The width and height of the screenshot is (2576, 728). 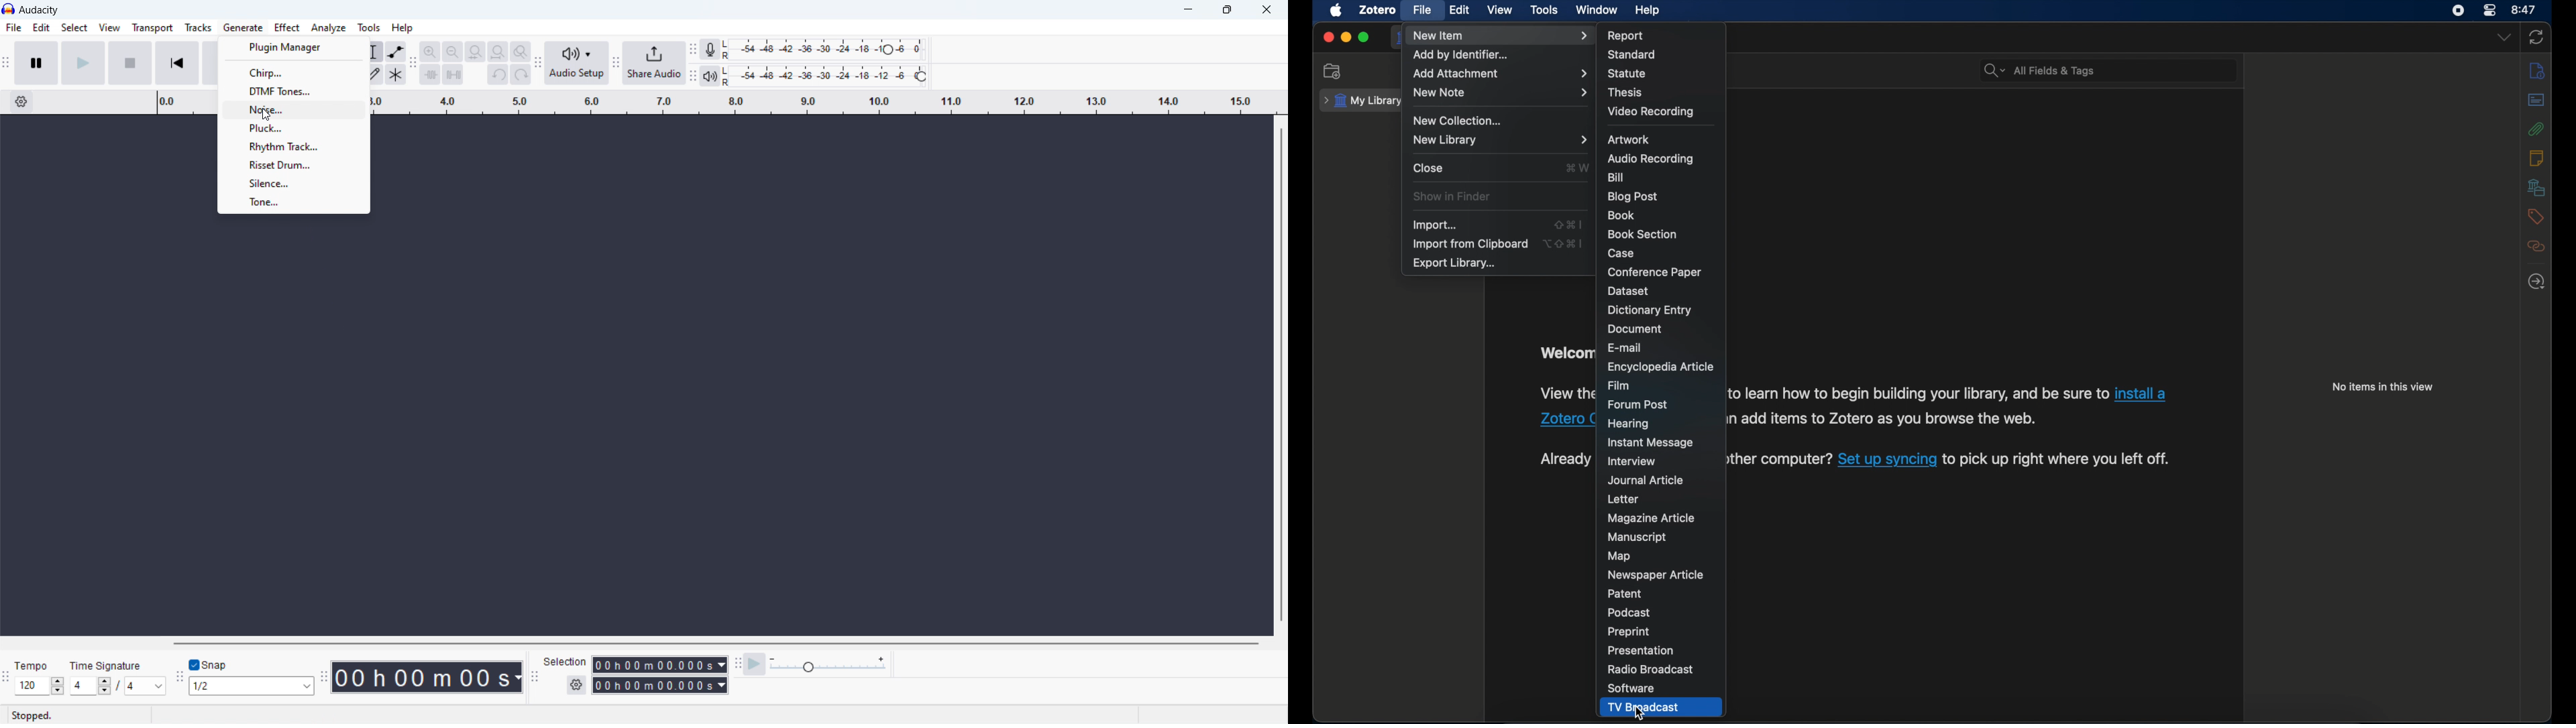 I want to click on document, so click(x=1638, y=329).